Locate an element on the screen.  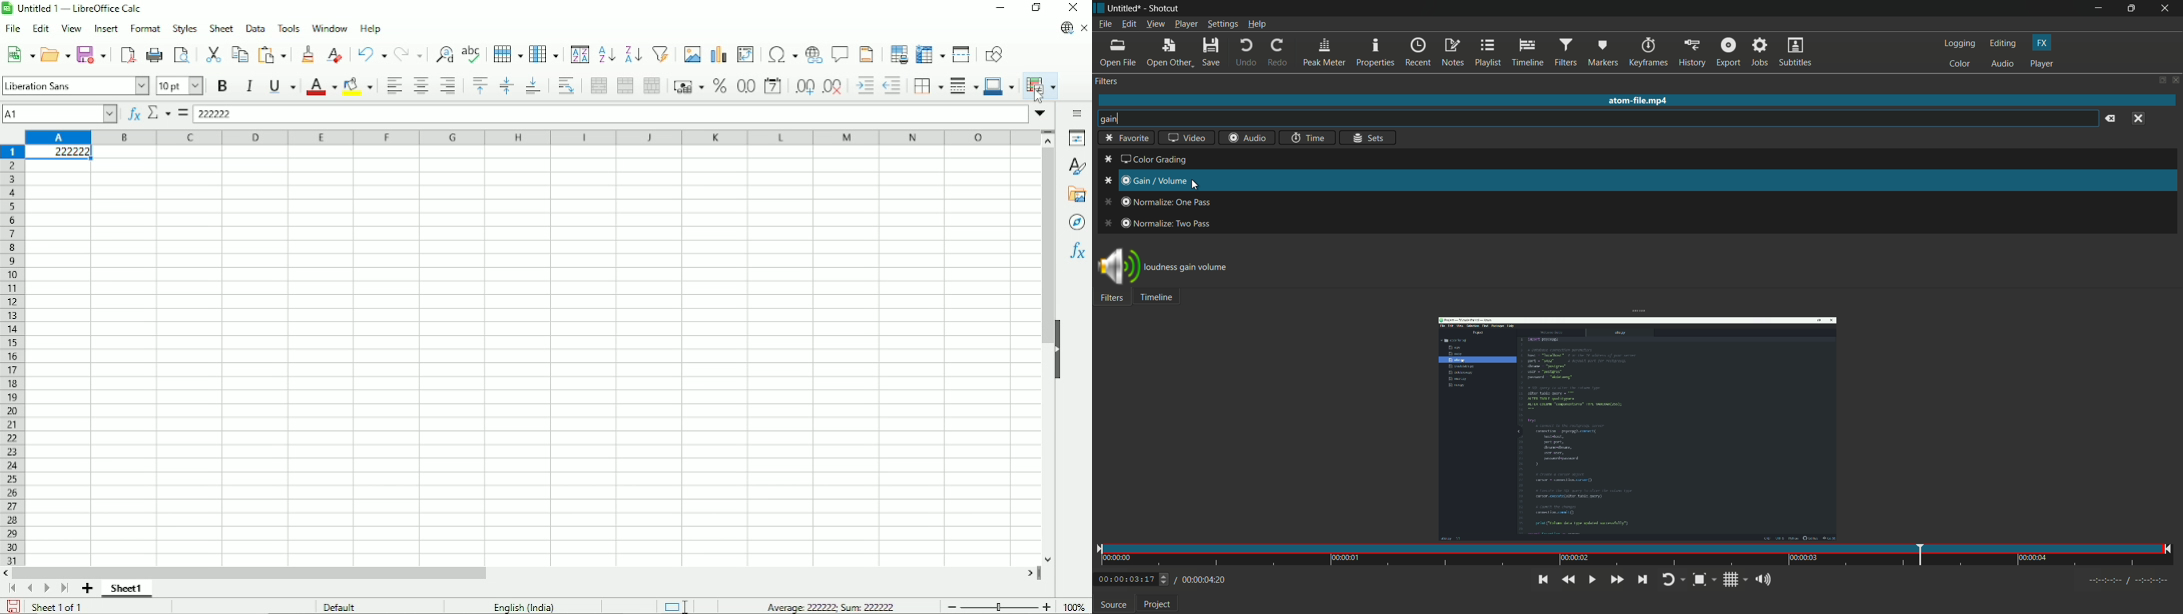
toggle player looping is located at coordinates (1673, 580).